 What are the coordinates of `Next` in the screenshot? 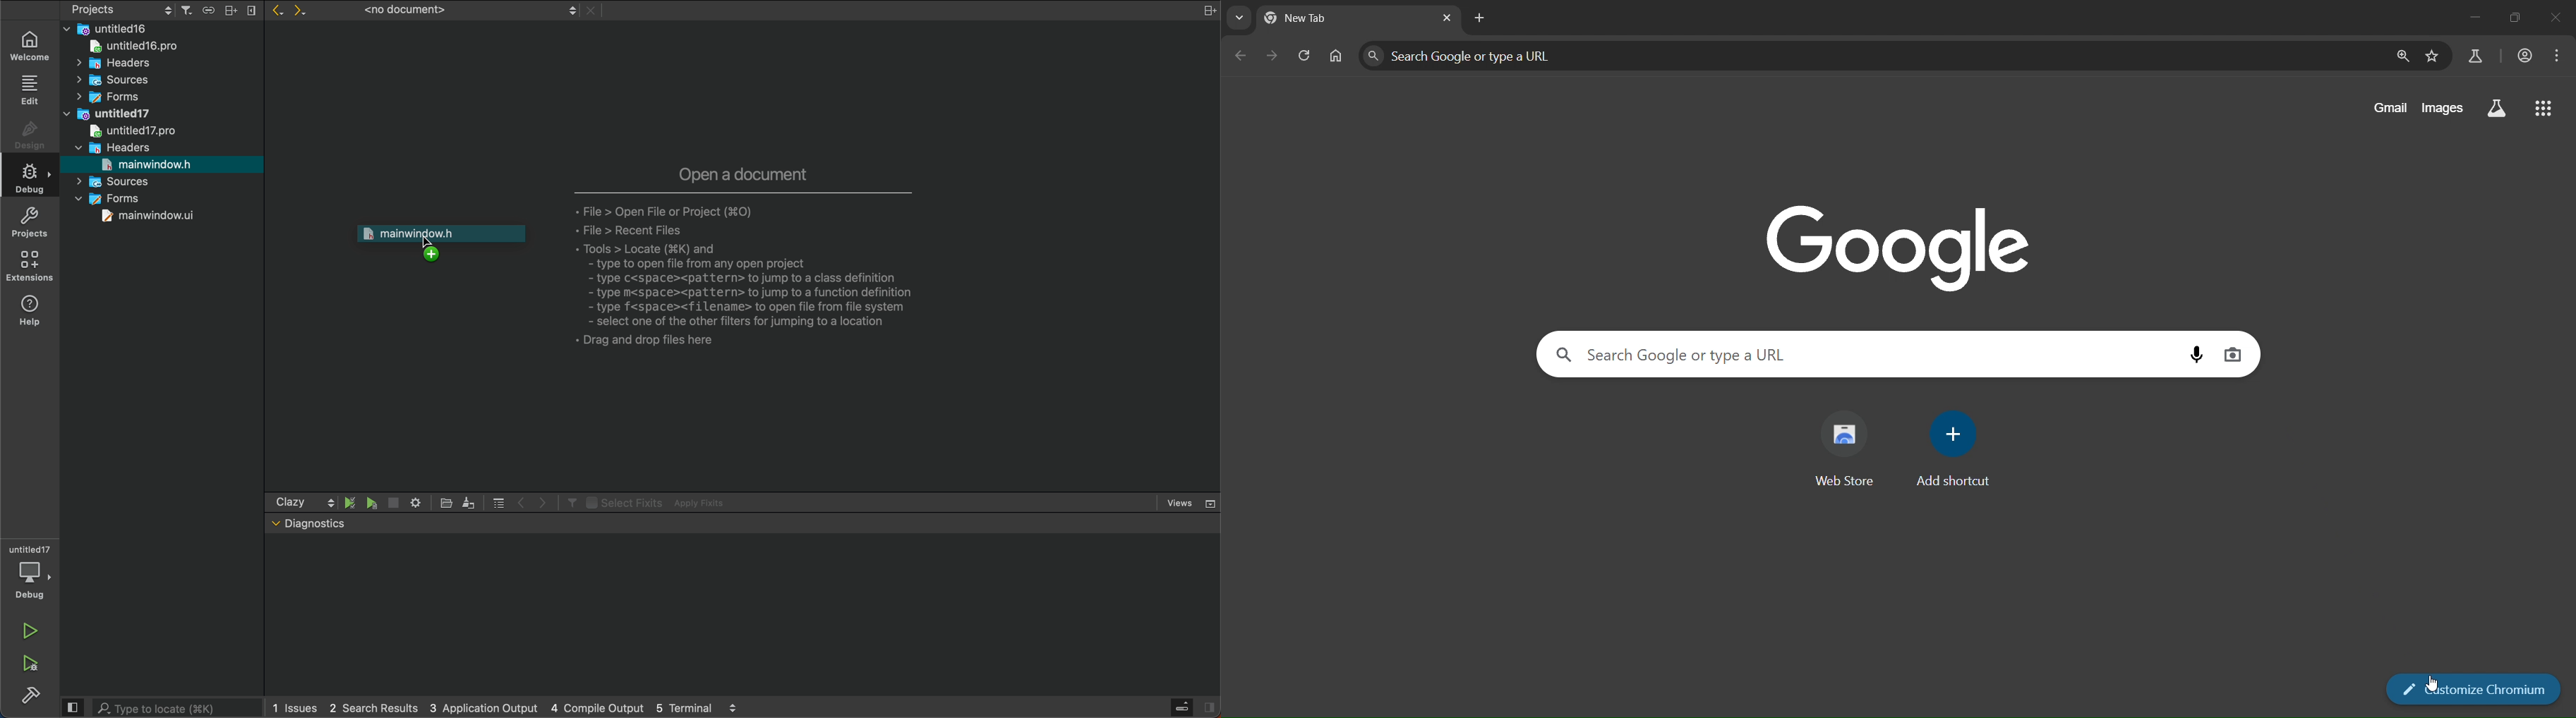 It's located at (544, 501).